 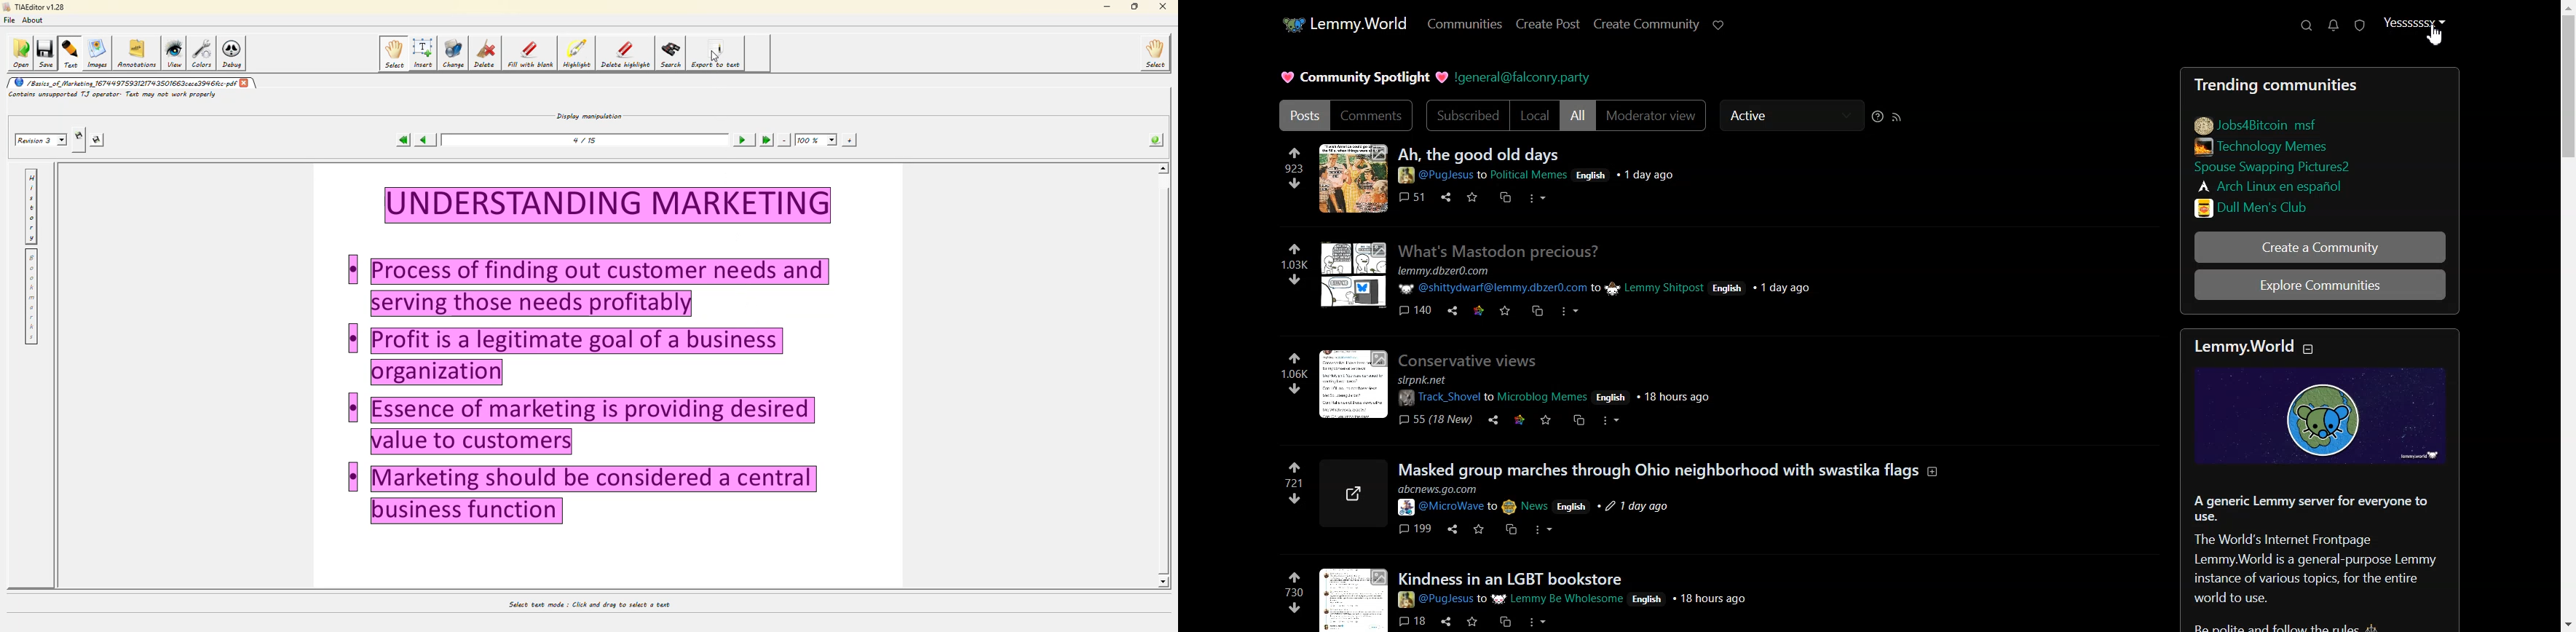 What do you see at coordinates (2259, 207) in the screenshot?
I see `link` at bounding box center [2259, 207].